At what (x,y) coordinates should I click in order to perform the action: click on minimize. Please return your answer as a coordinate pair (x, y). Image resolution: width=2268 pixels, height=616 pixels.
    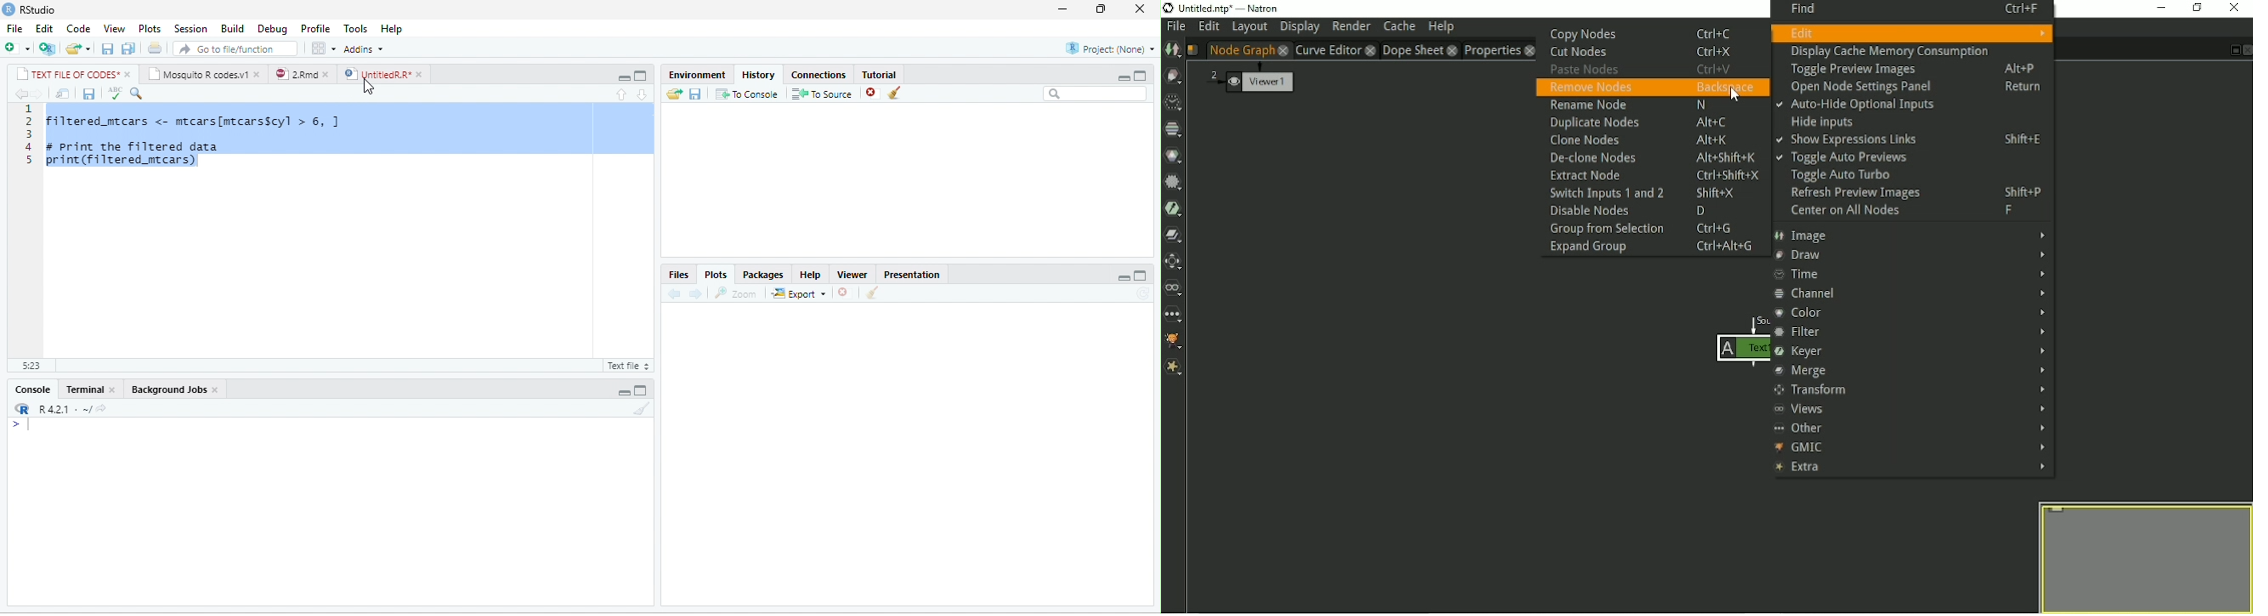
    Looking at the image, I should click on (1123, 77).